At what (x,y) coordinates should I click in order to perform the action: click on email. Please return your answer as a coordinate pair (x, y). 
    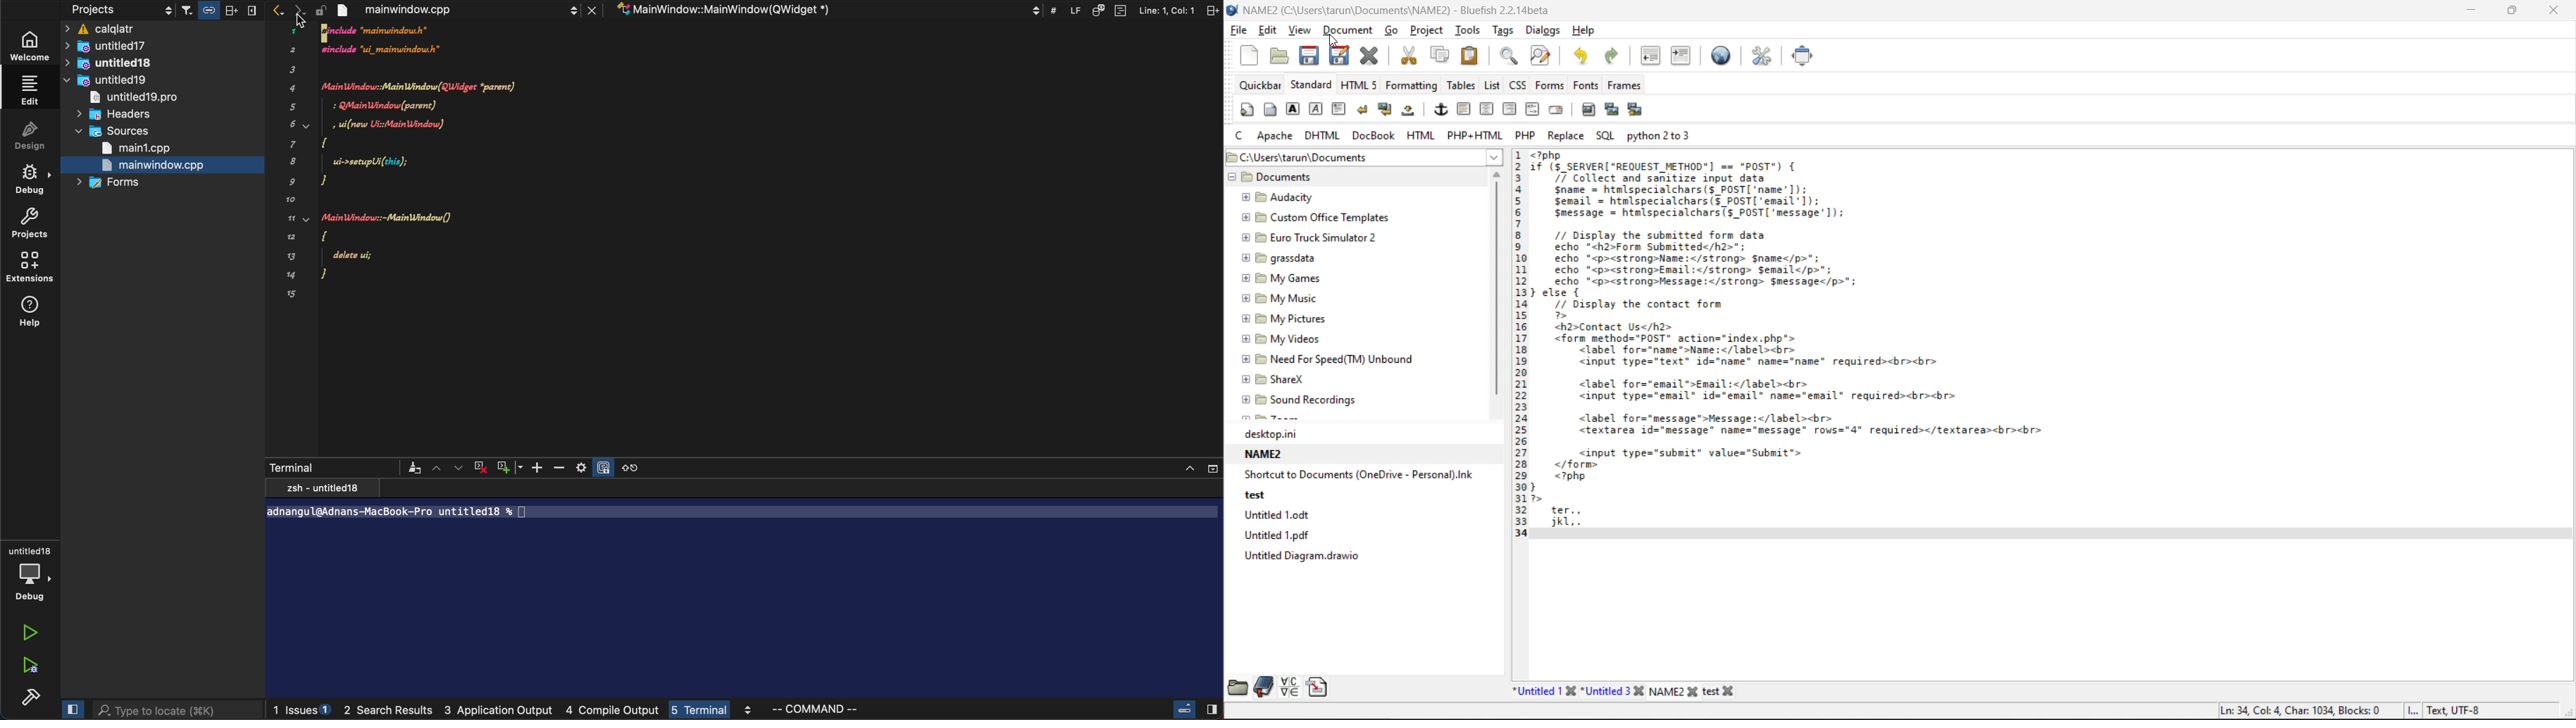
    Looking at the image, I should click on (1554, 111).